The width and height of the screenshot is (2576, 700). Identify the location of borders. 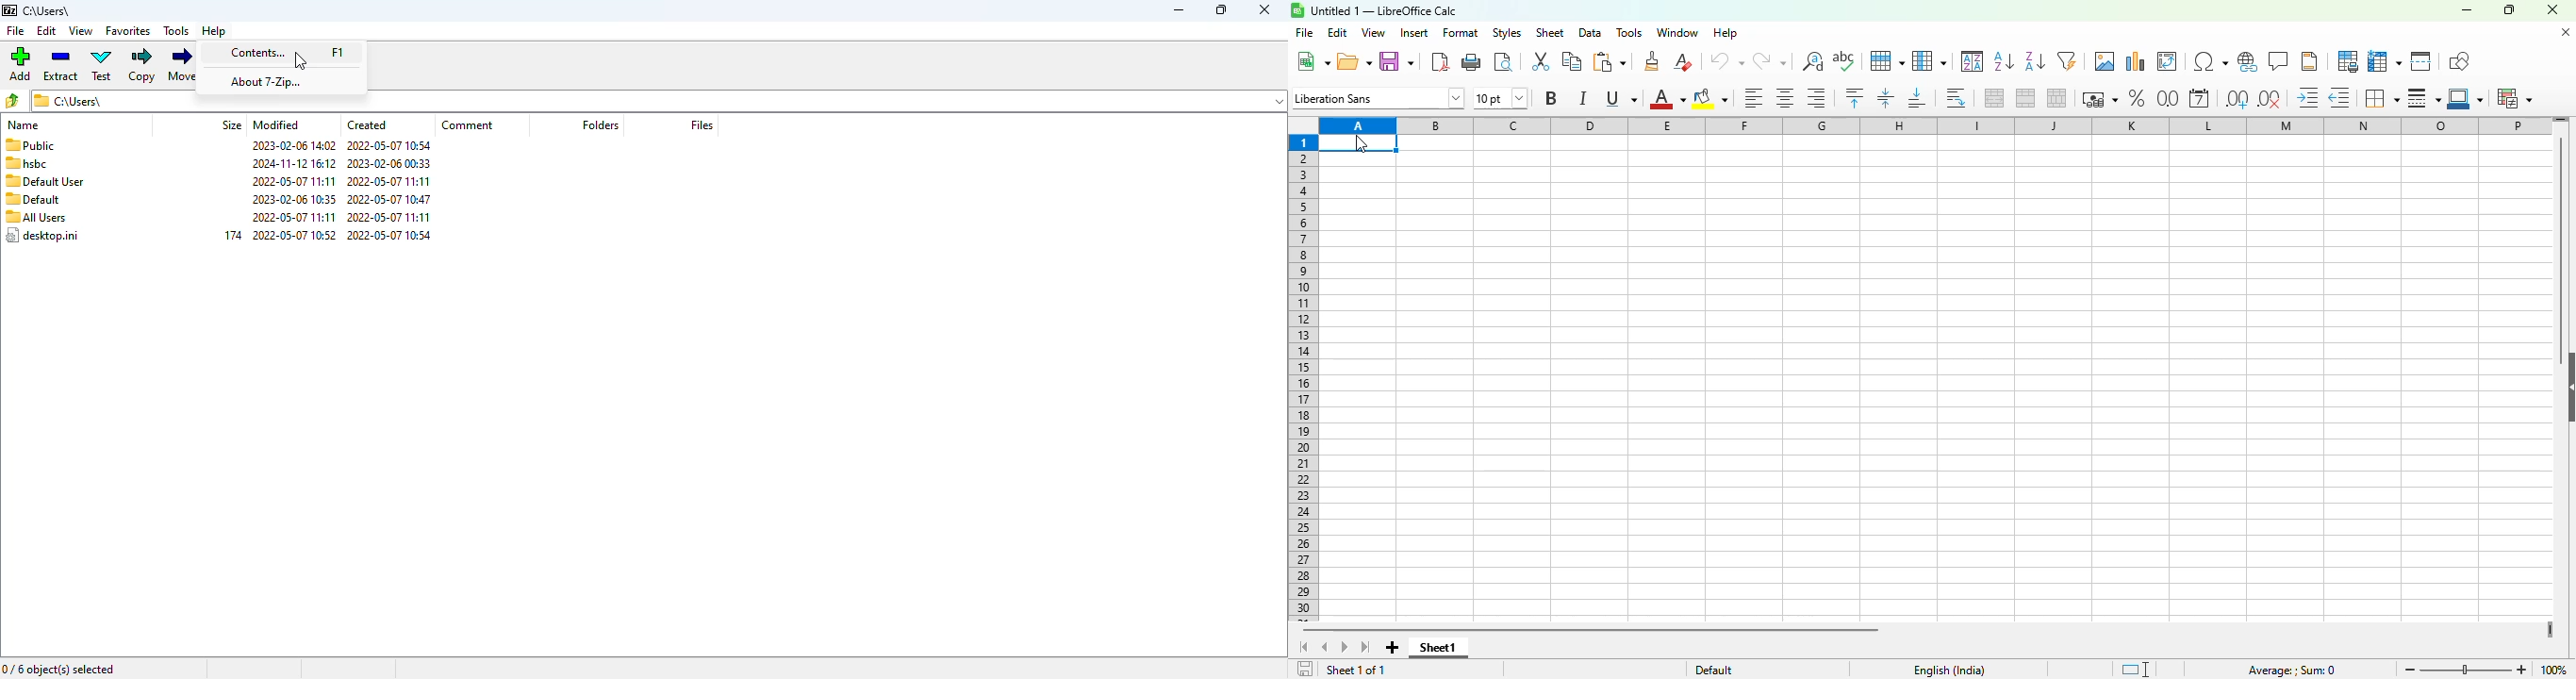
(2381, 98).